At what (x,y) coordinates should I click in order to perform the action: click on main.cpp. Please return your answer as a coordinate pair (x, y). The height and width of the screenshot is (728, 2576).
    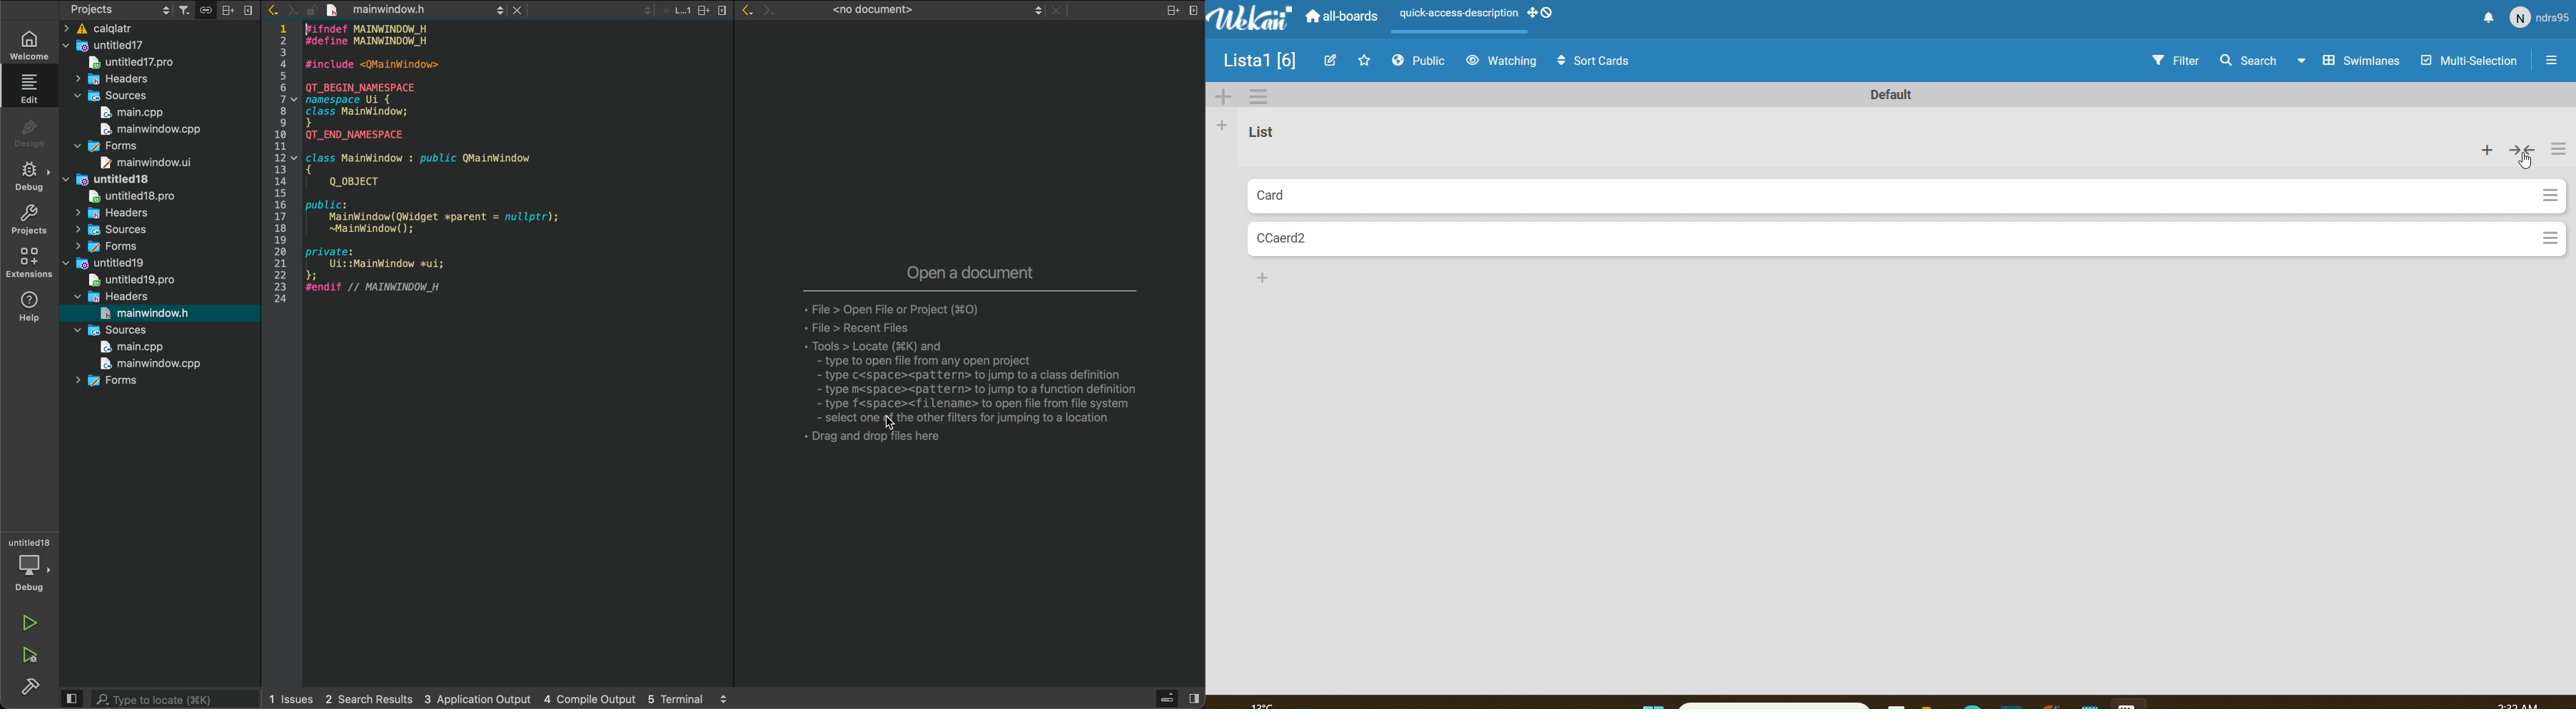
    Looking at the image, I should click on (132, 113).